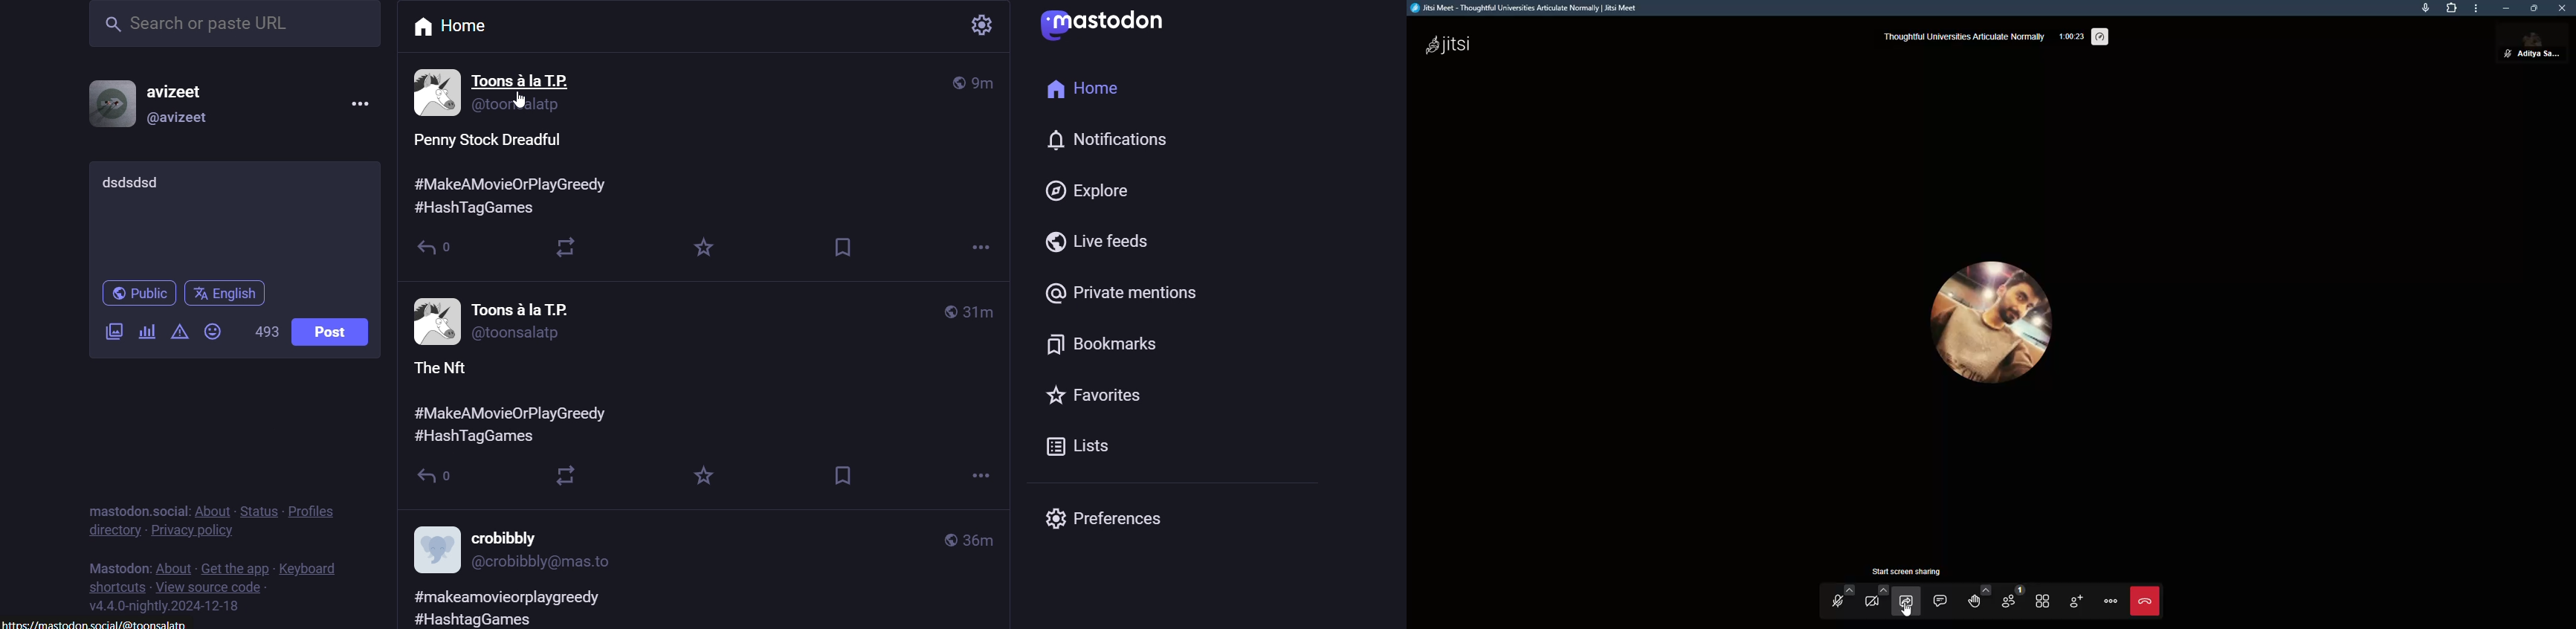 This screenshot has width=2576, height=644. Describe the element at coordinates (2564, 9) in the screenshot. I see `close` at that location.